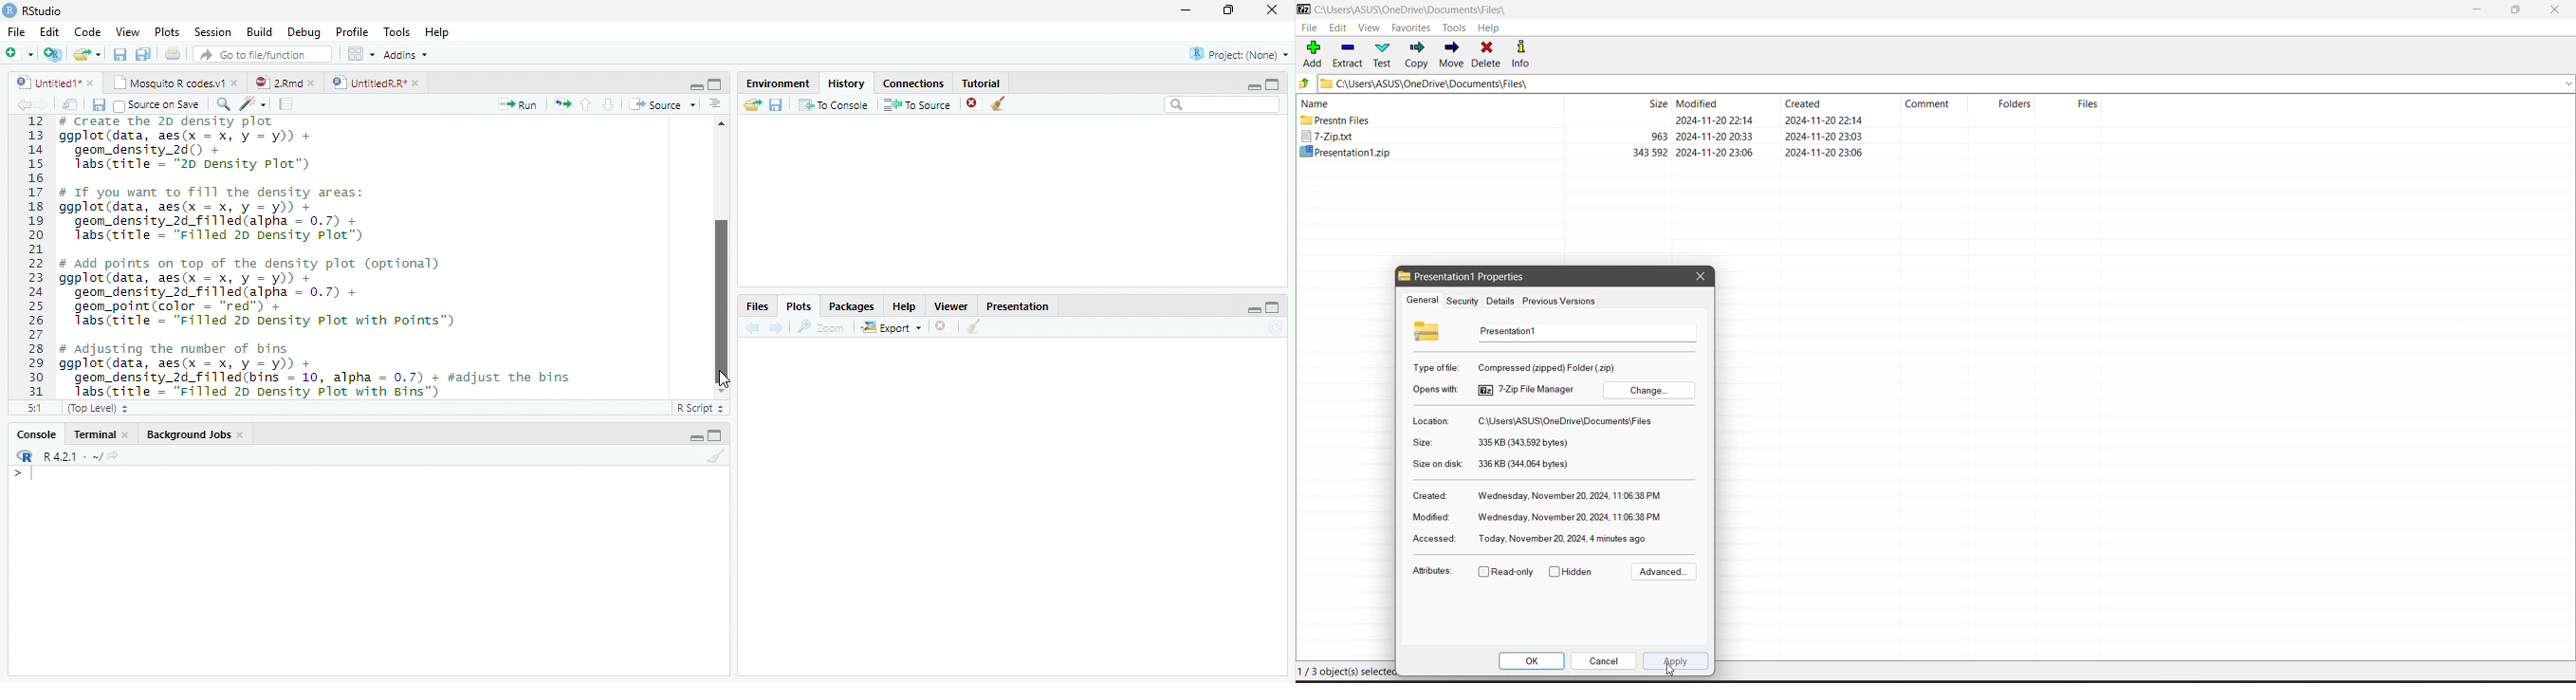 The height and width of the screenshot is (700, 2576). What do you see at coordinates (243, 436) in the screenshot?
I see `close` at bounding box center [243, 436].